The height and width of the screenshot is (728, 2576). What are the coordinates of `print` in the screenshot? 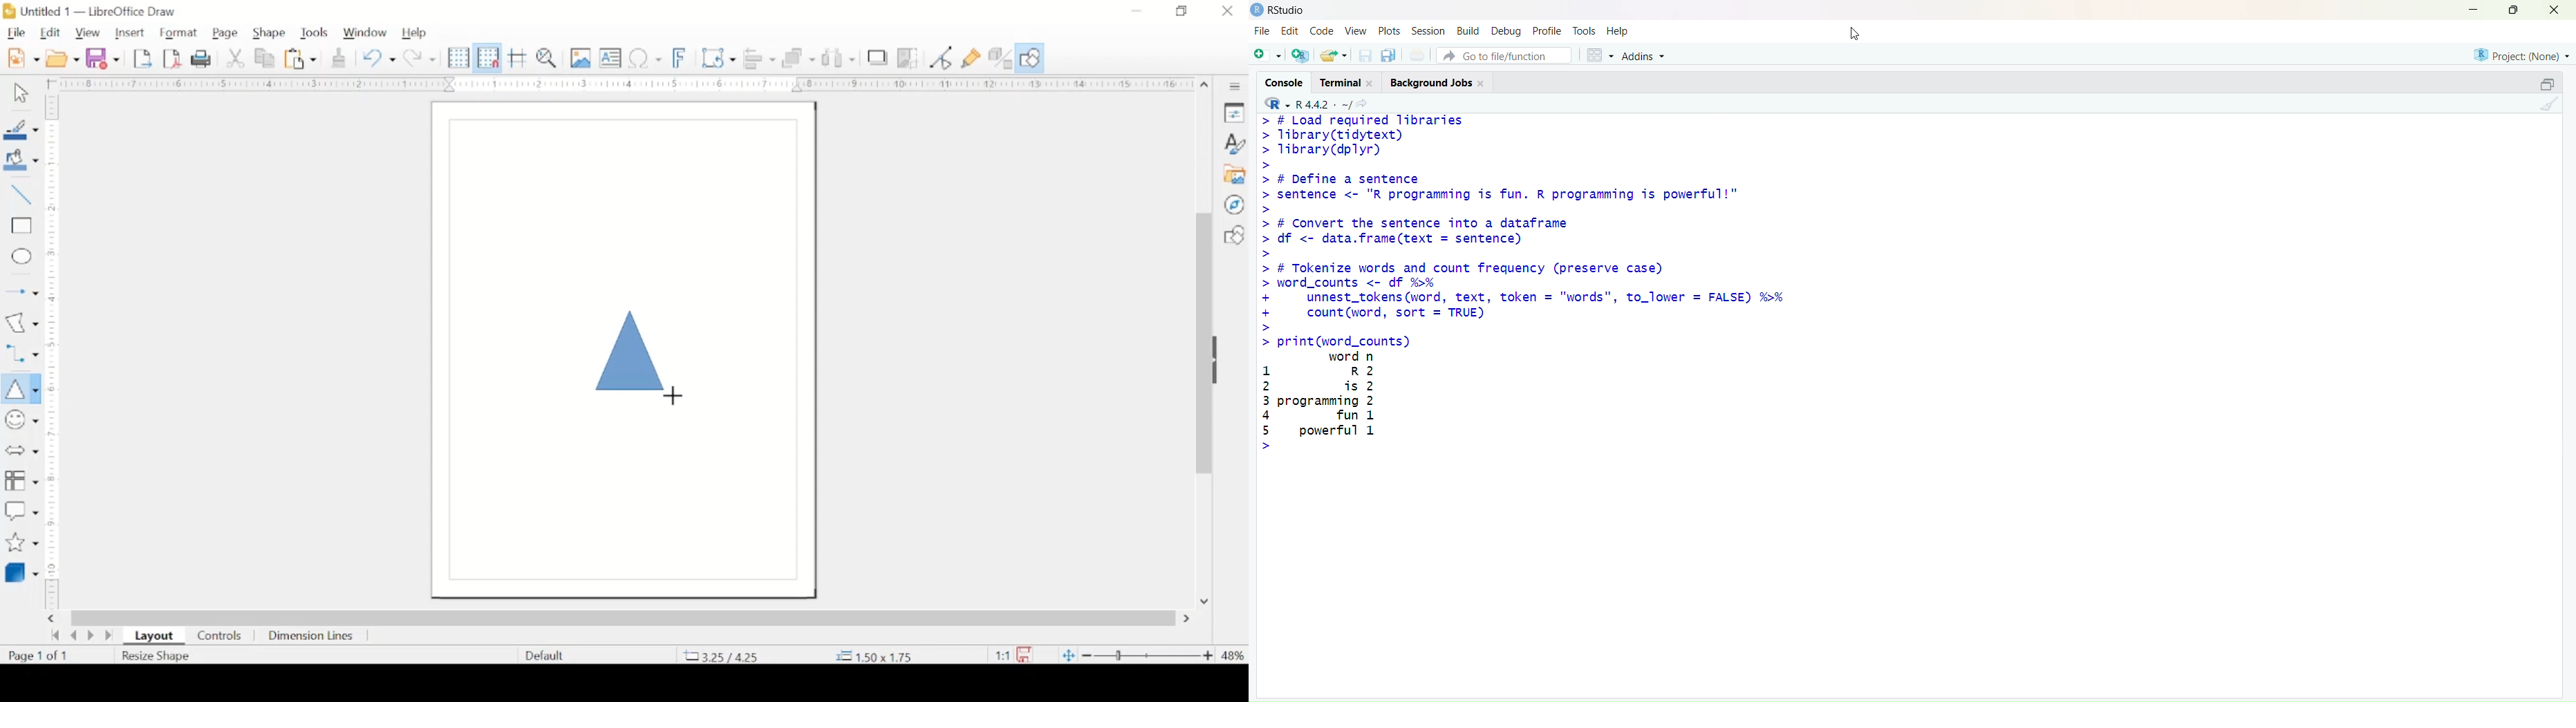 It's located at (201, 58).